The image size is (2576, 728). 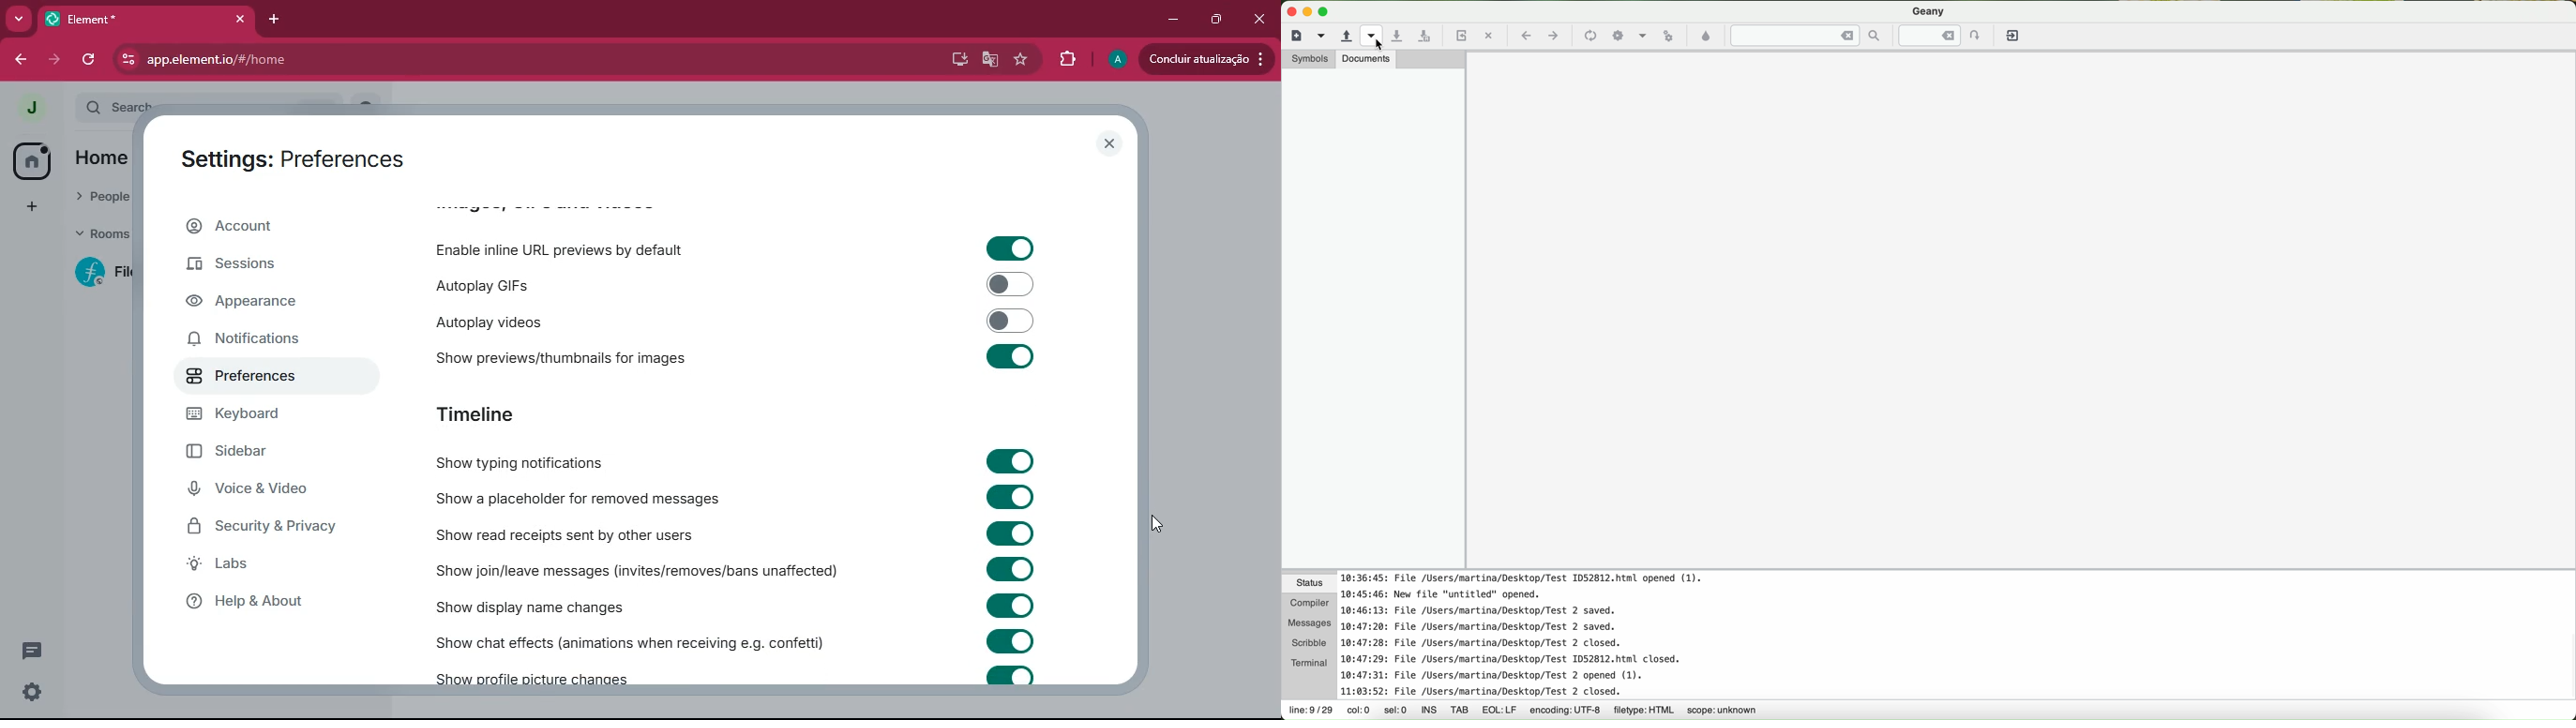 What do you see at coordinates (255, 568) in the screenshot?
I see `labs` at bounding box center [255, 568].